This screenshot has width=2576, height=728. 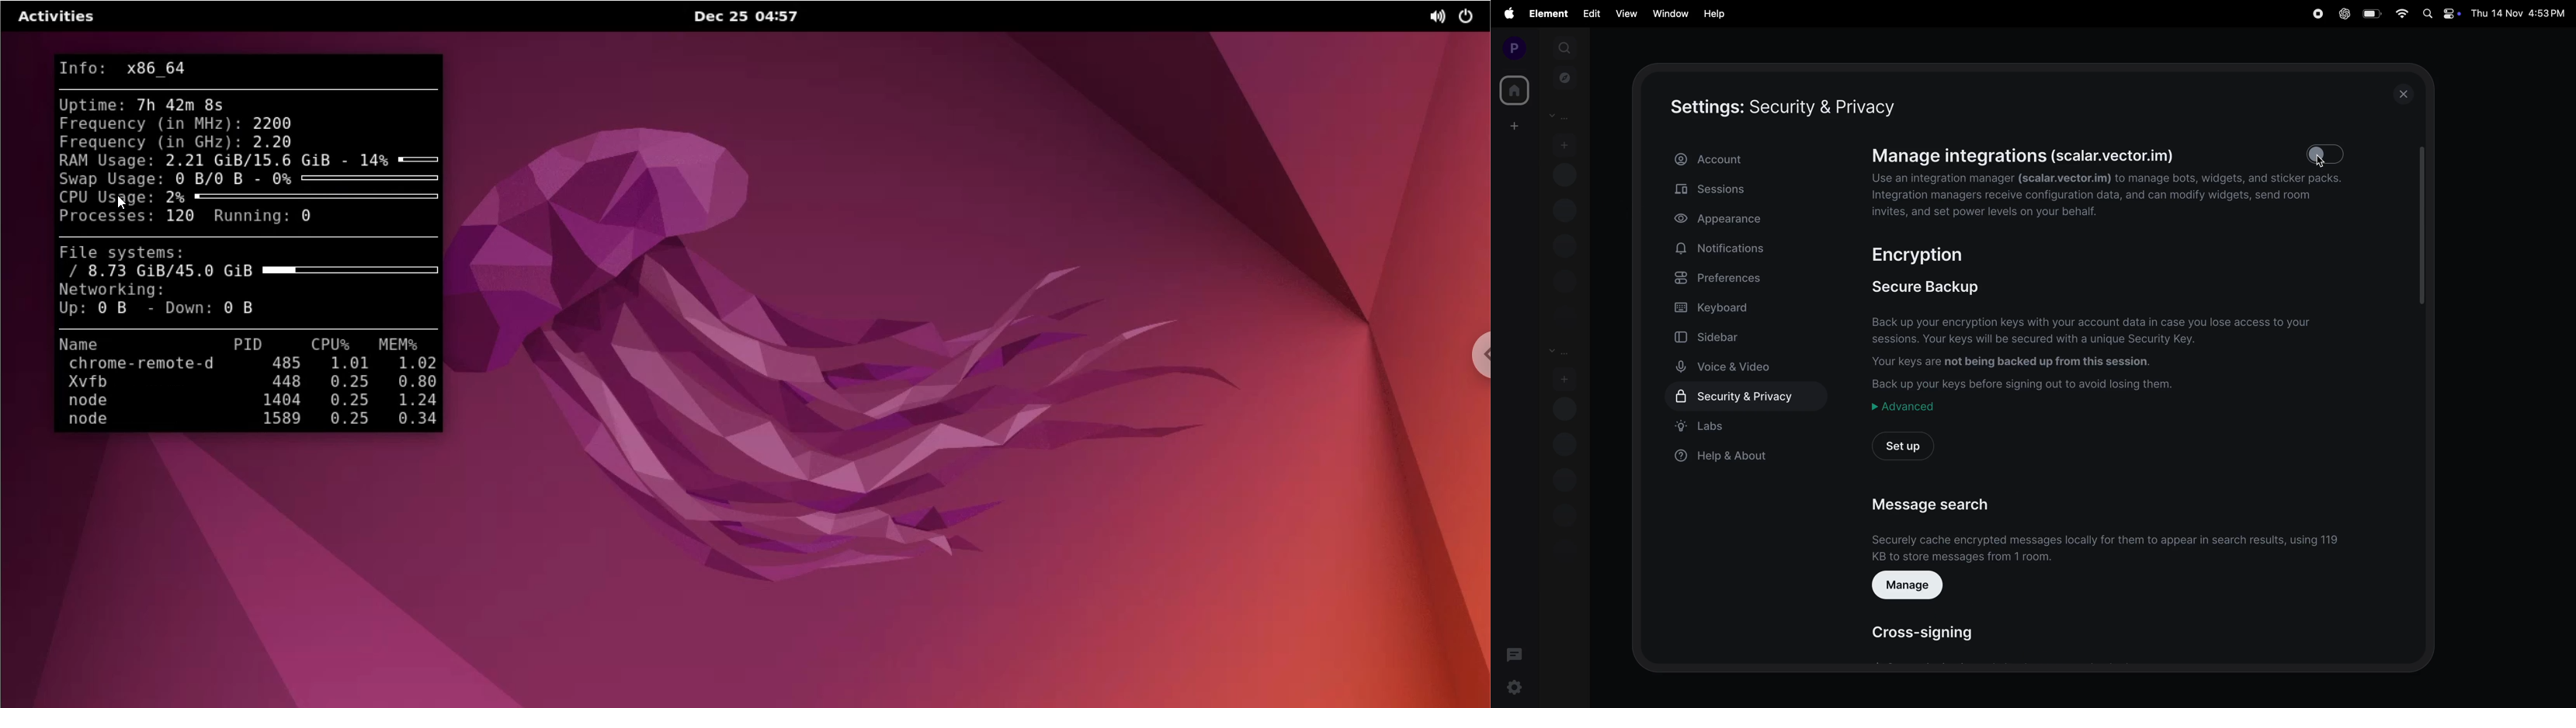 What do you see at coordinates (1669, 13) in the screenshot?
I see `window` at bounding box center [1669, 13].